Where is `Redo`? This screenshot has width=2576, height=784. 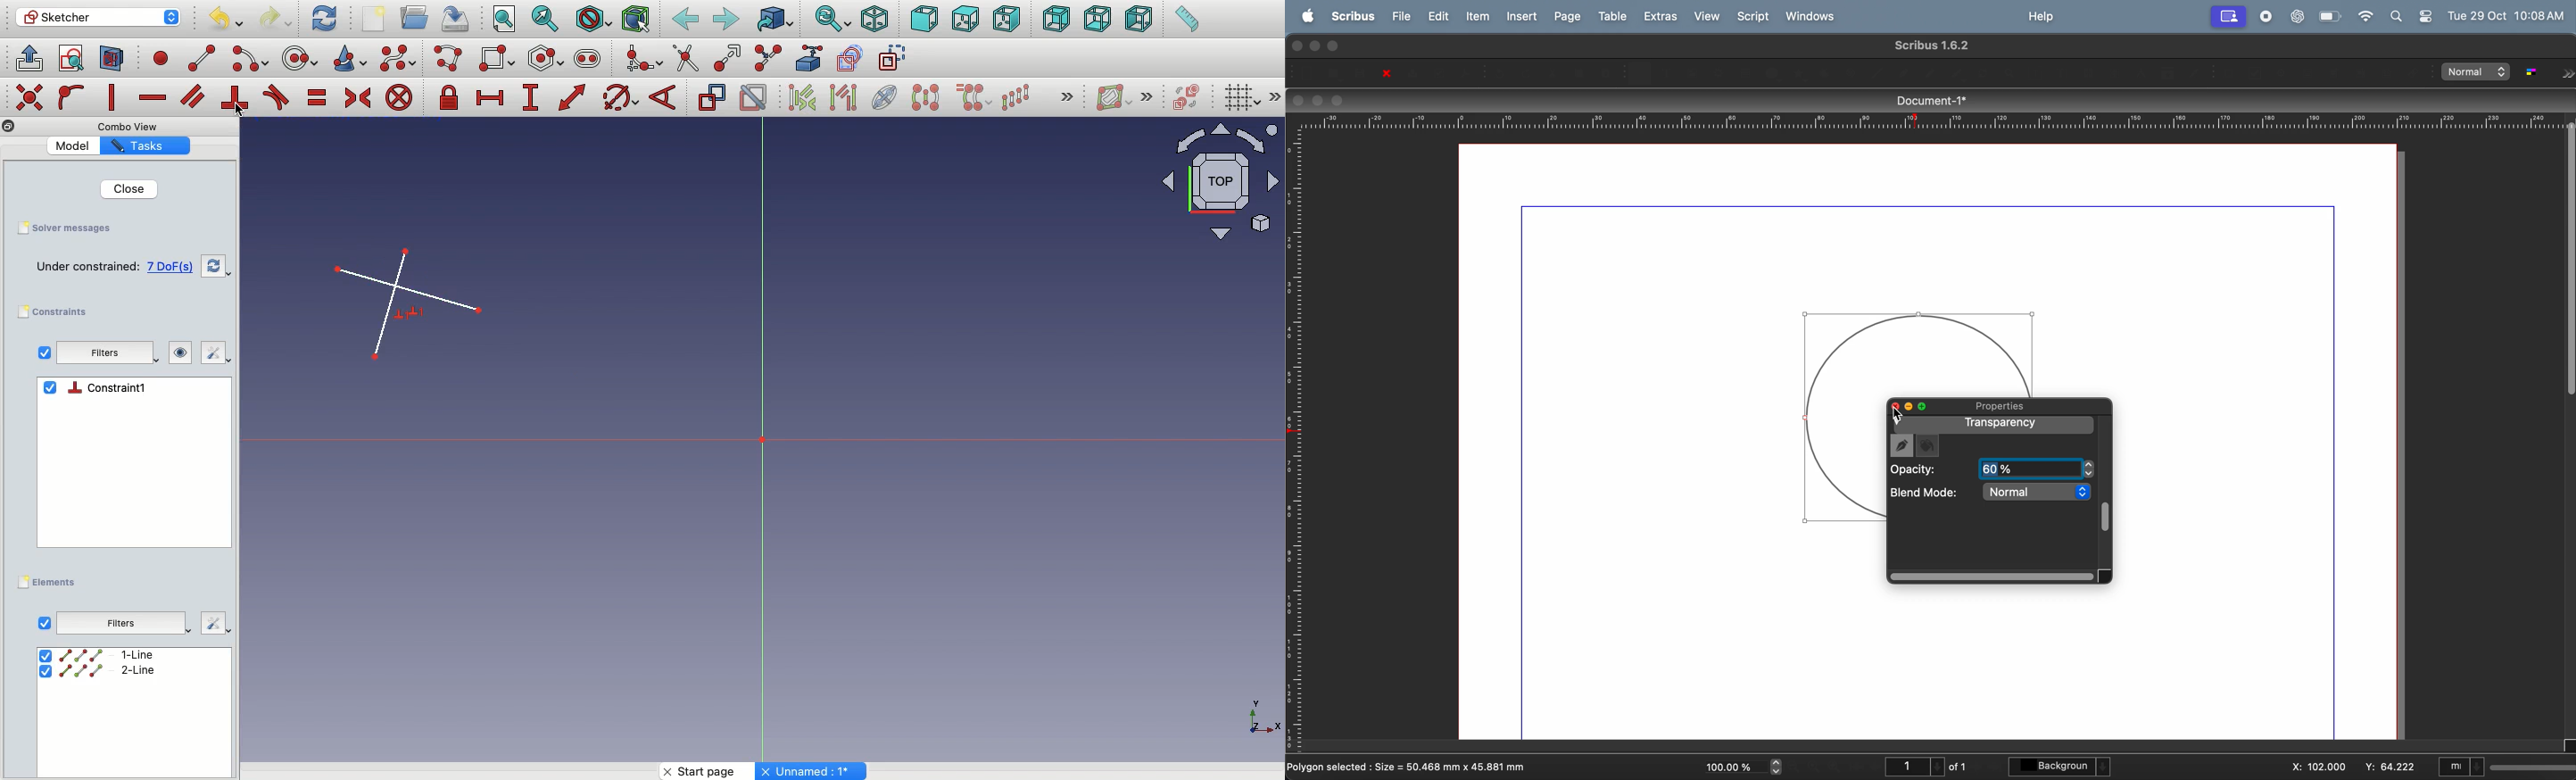 Redo is located at coordinates (277, 19).